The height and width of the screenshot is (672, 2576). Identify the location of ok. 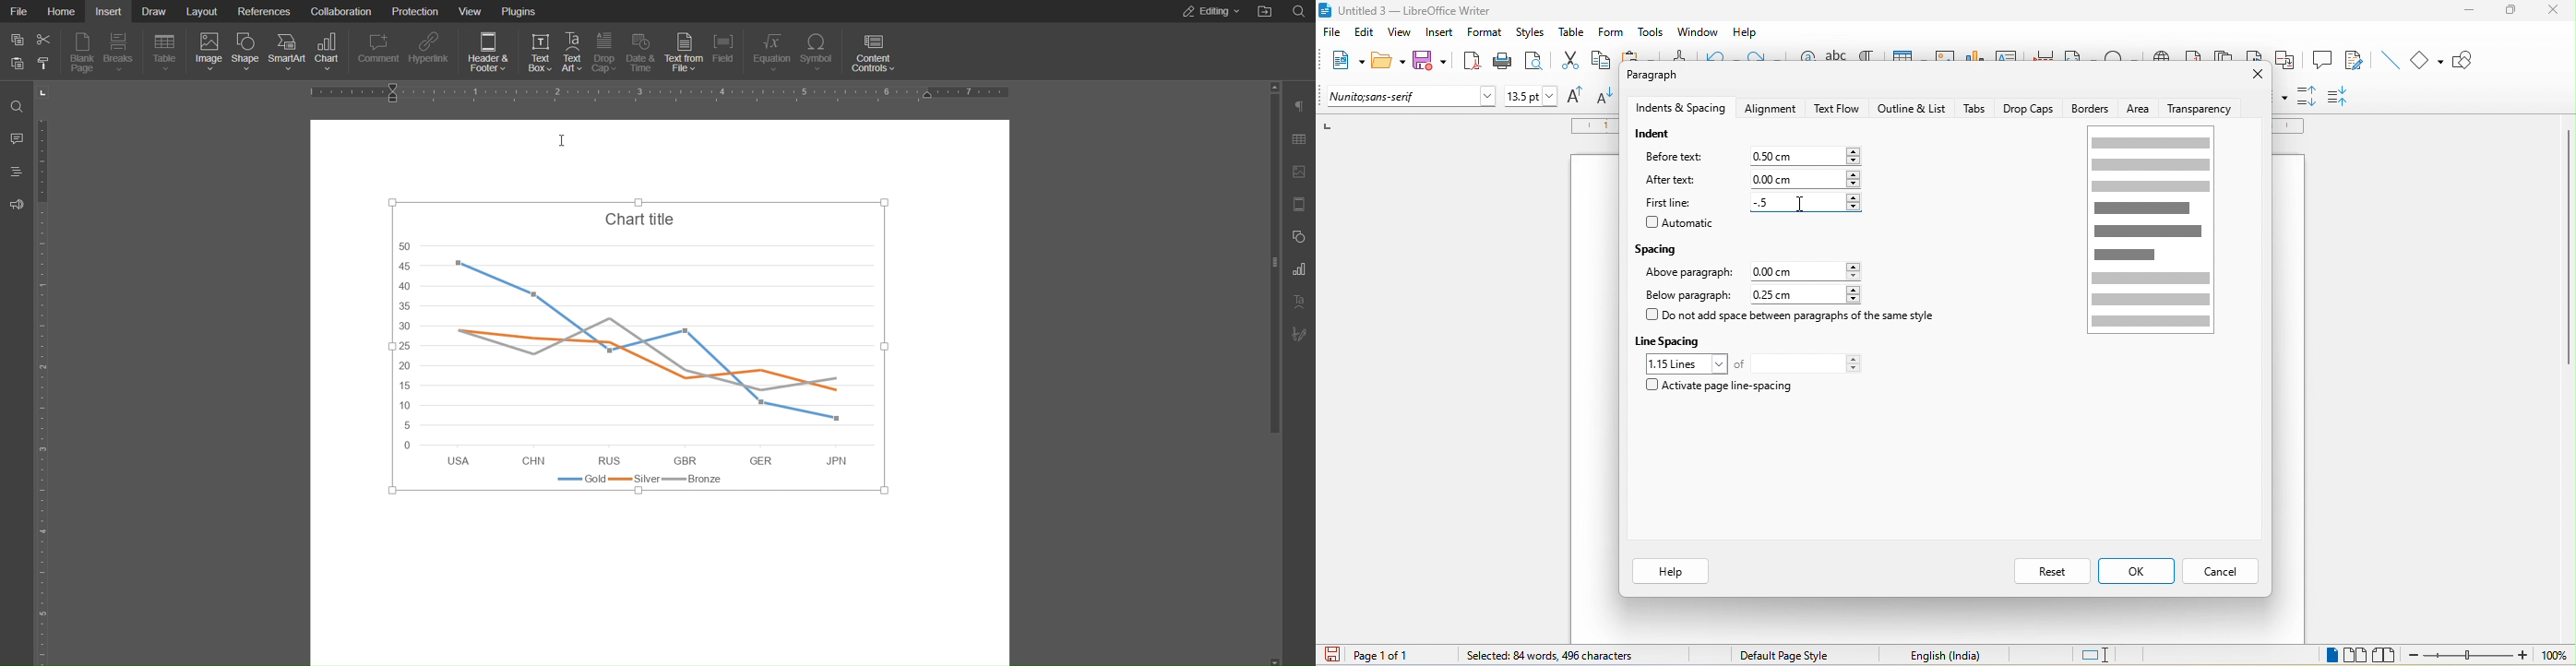
(2136, 571).